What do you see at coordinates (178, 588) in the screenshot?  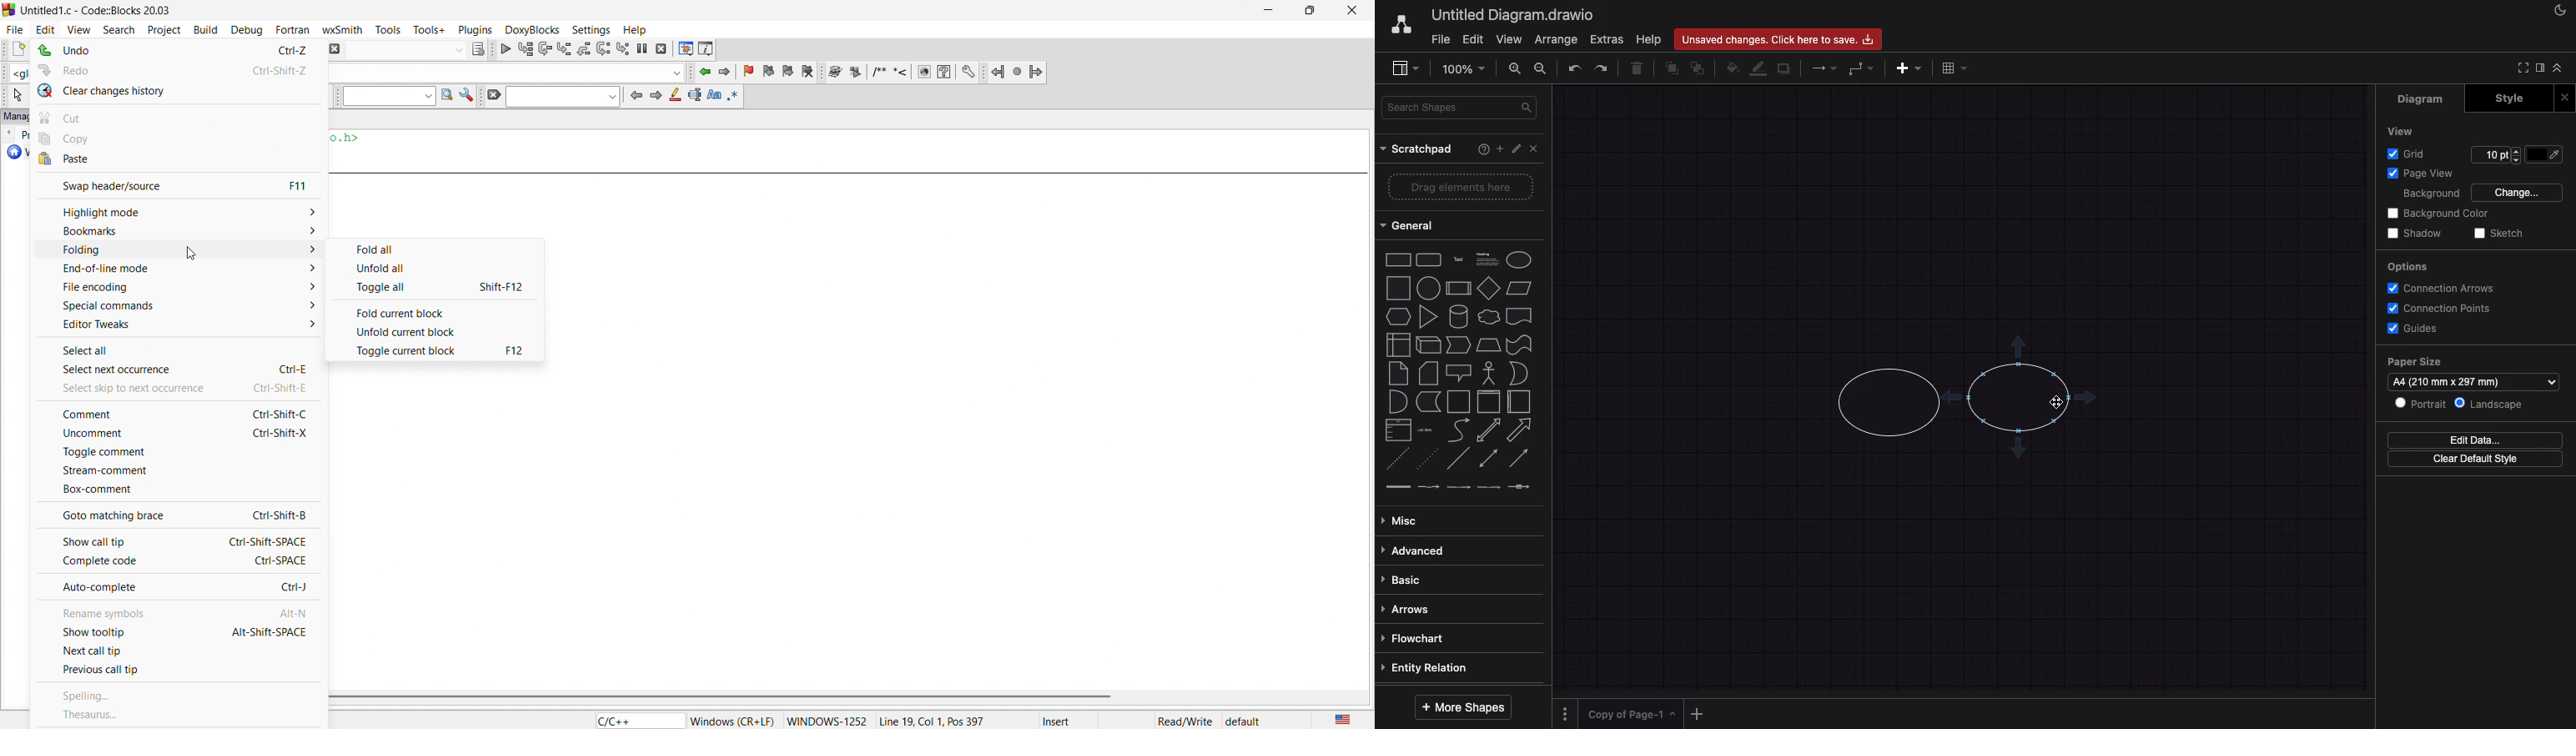 I see `auto complete` at bounding box center [178, 588].